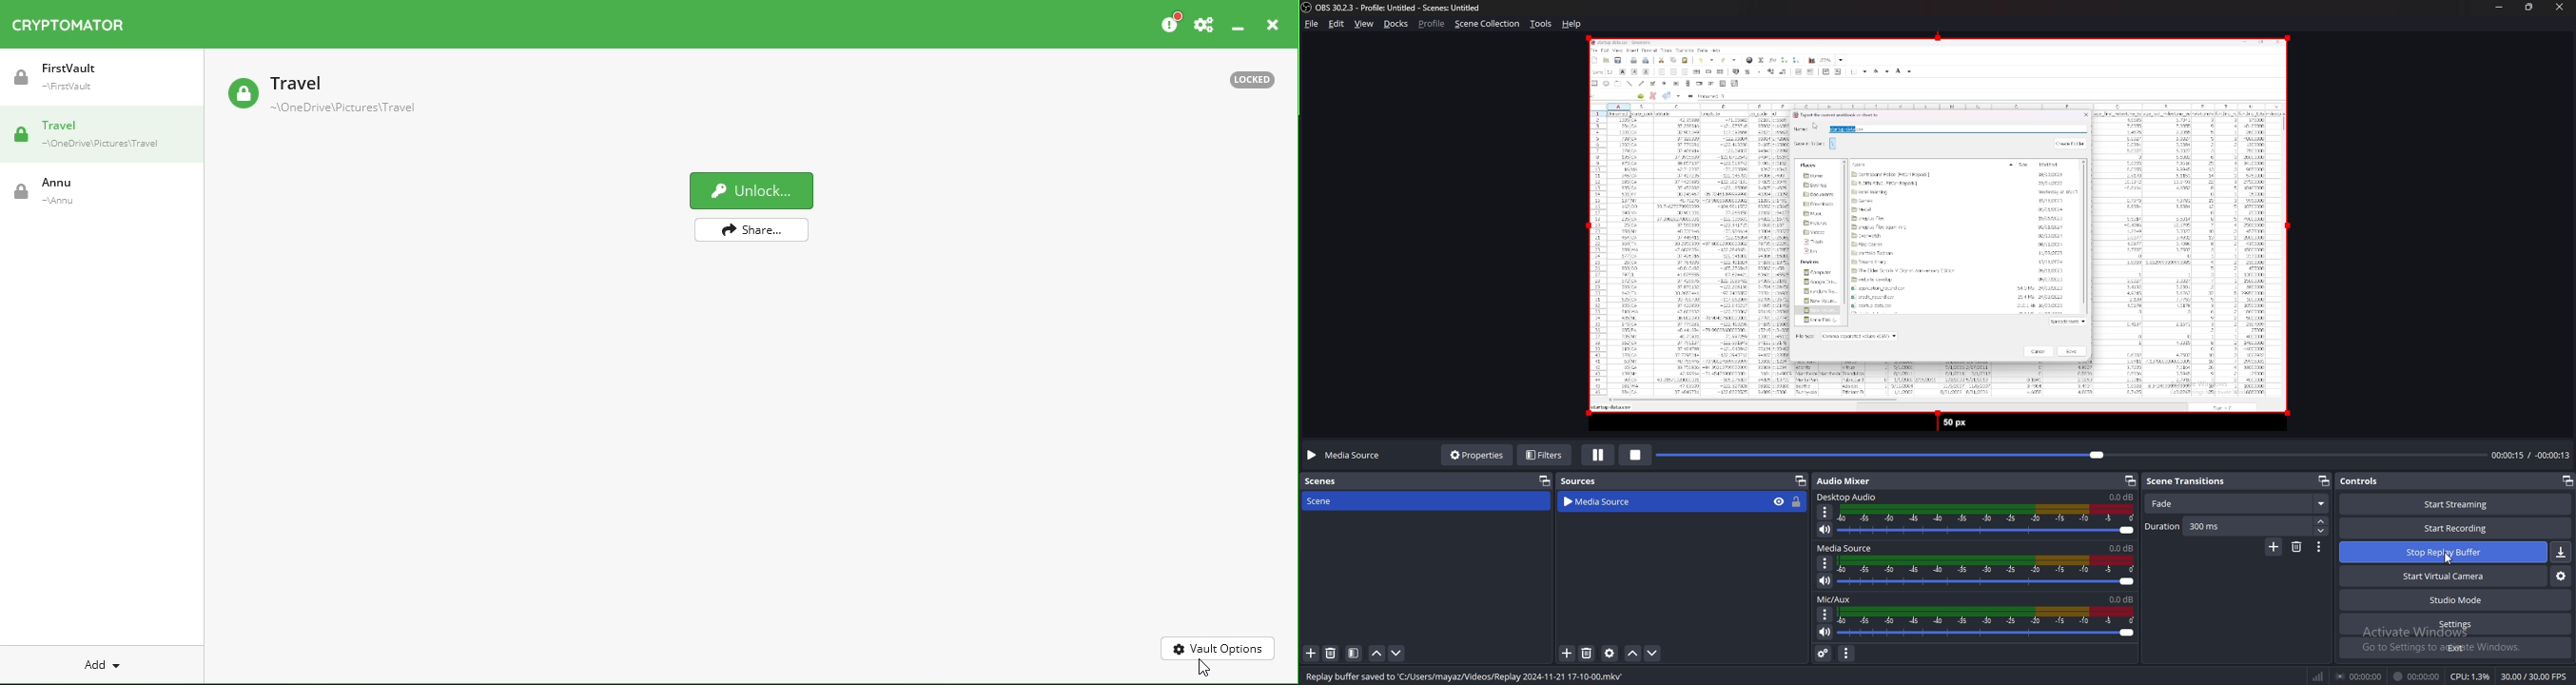 The height and width of the screenshot is (700, 2576). Describe the element at coordinates (2319, 676) in the screenshot. I see `network` at that location.